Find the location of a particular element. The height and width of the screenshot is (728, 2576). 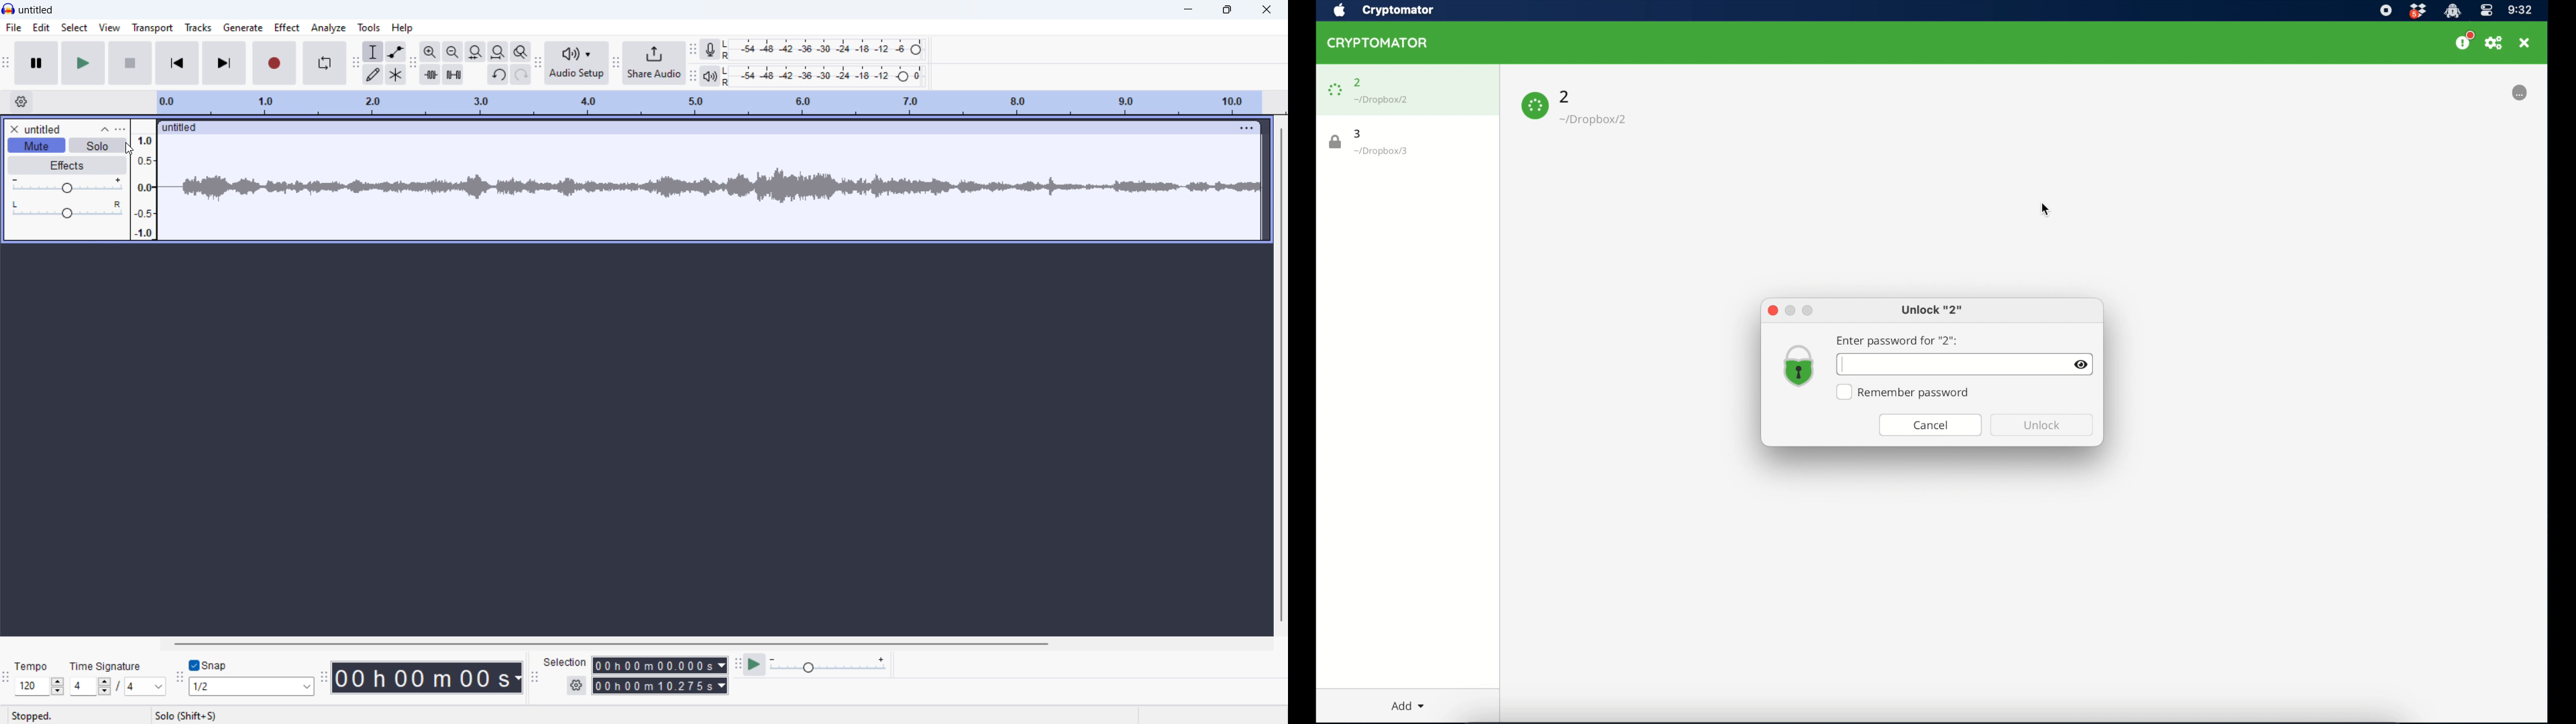

lock icon is located at coordinates (1335, 142).